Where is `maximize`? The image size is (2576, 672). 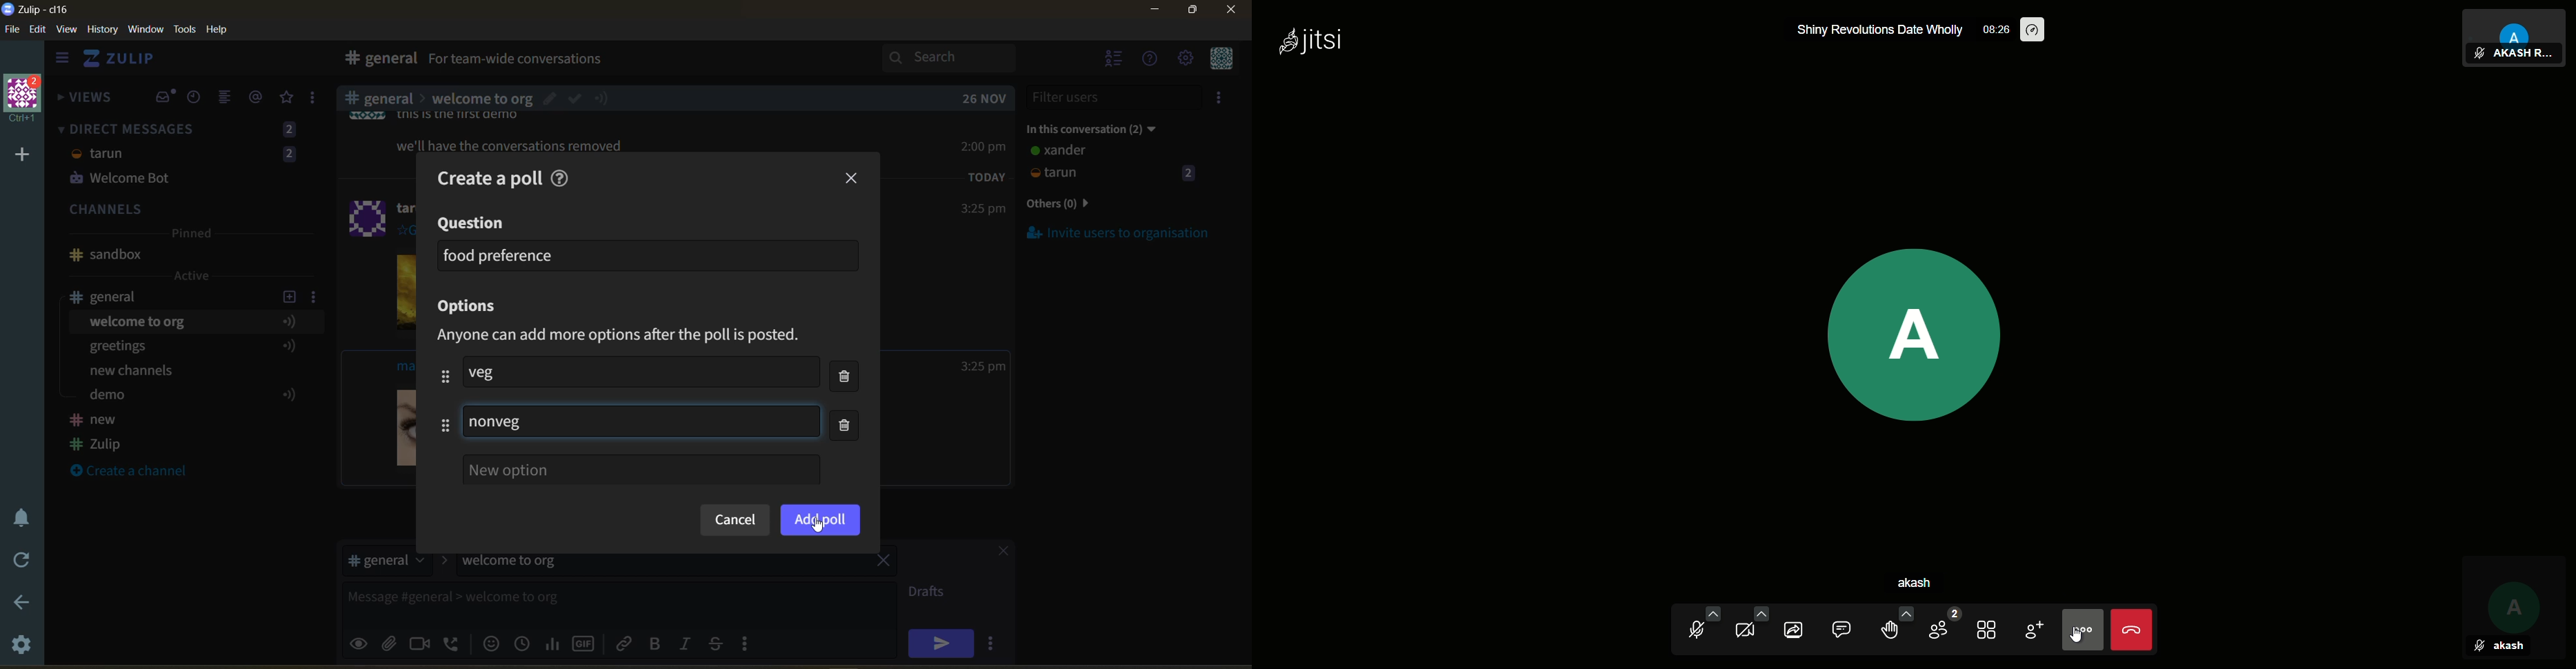
maximize is located at coordinates (1190, 14).